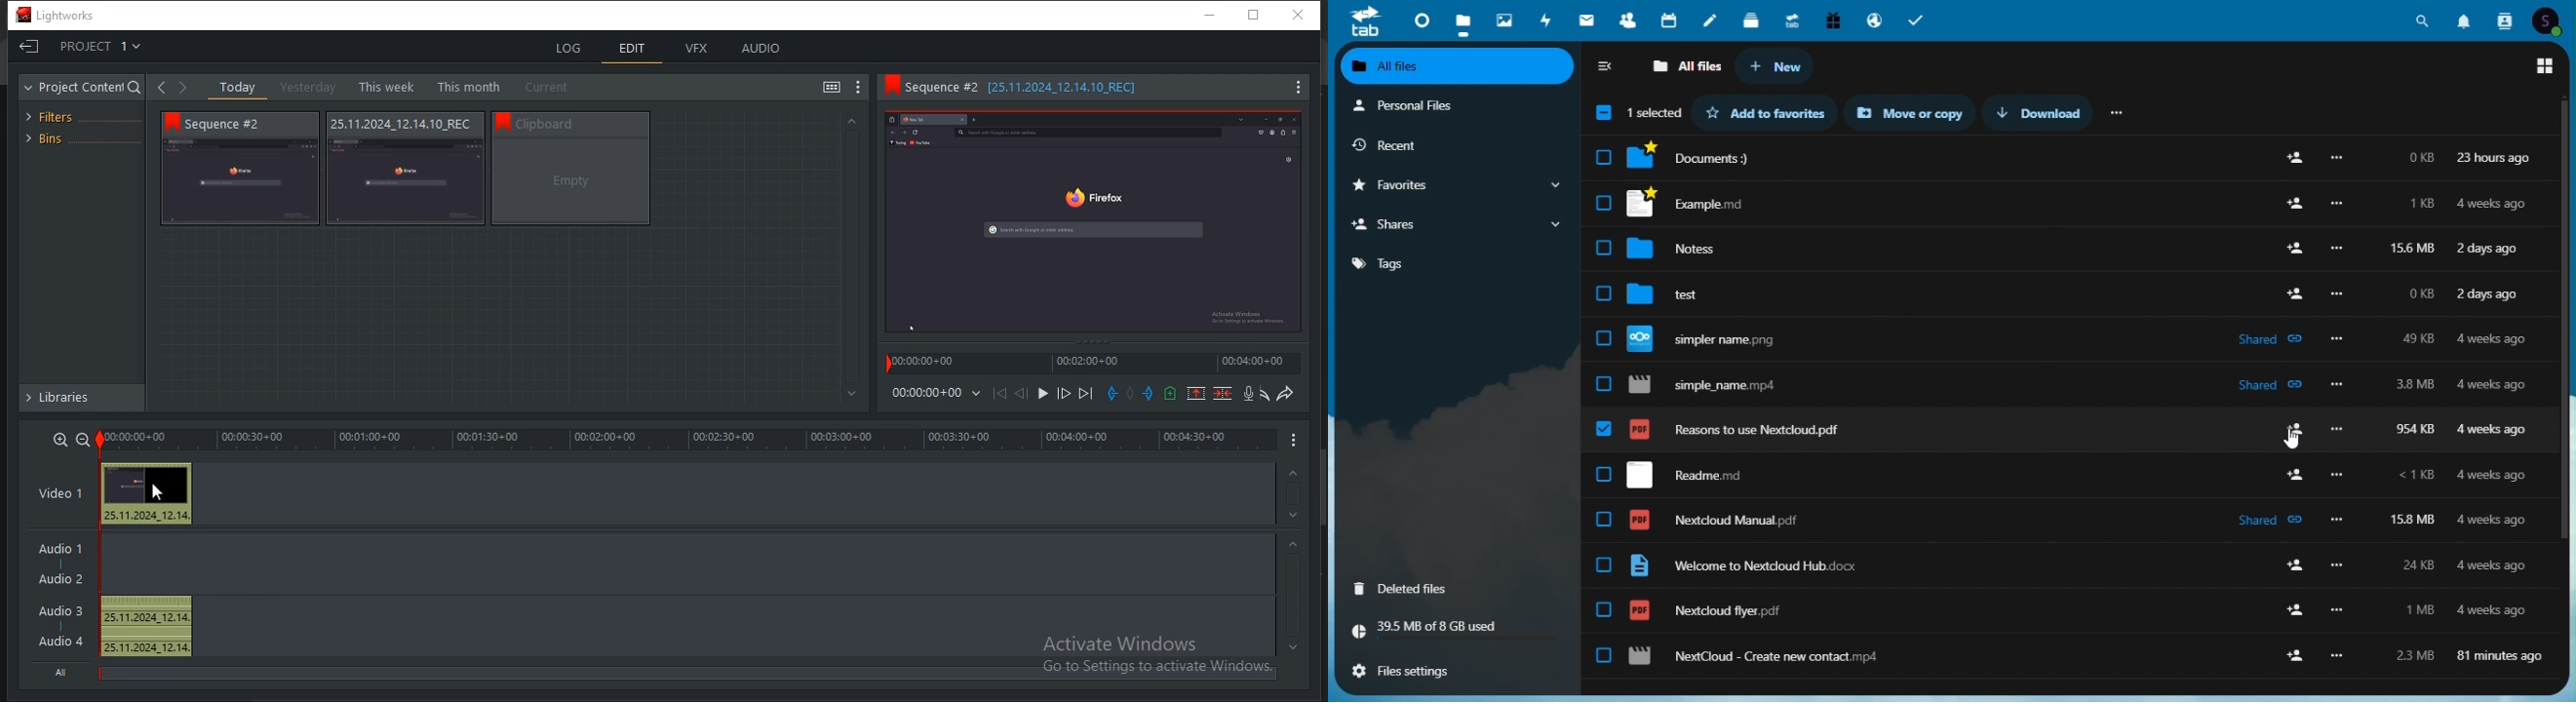  Describe the element at coordinates (2337, 565) in the screenshot. I see `more options` at that location.